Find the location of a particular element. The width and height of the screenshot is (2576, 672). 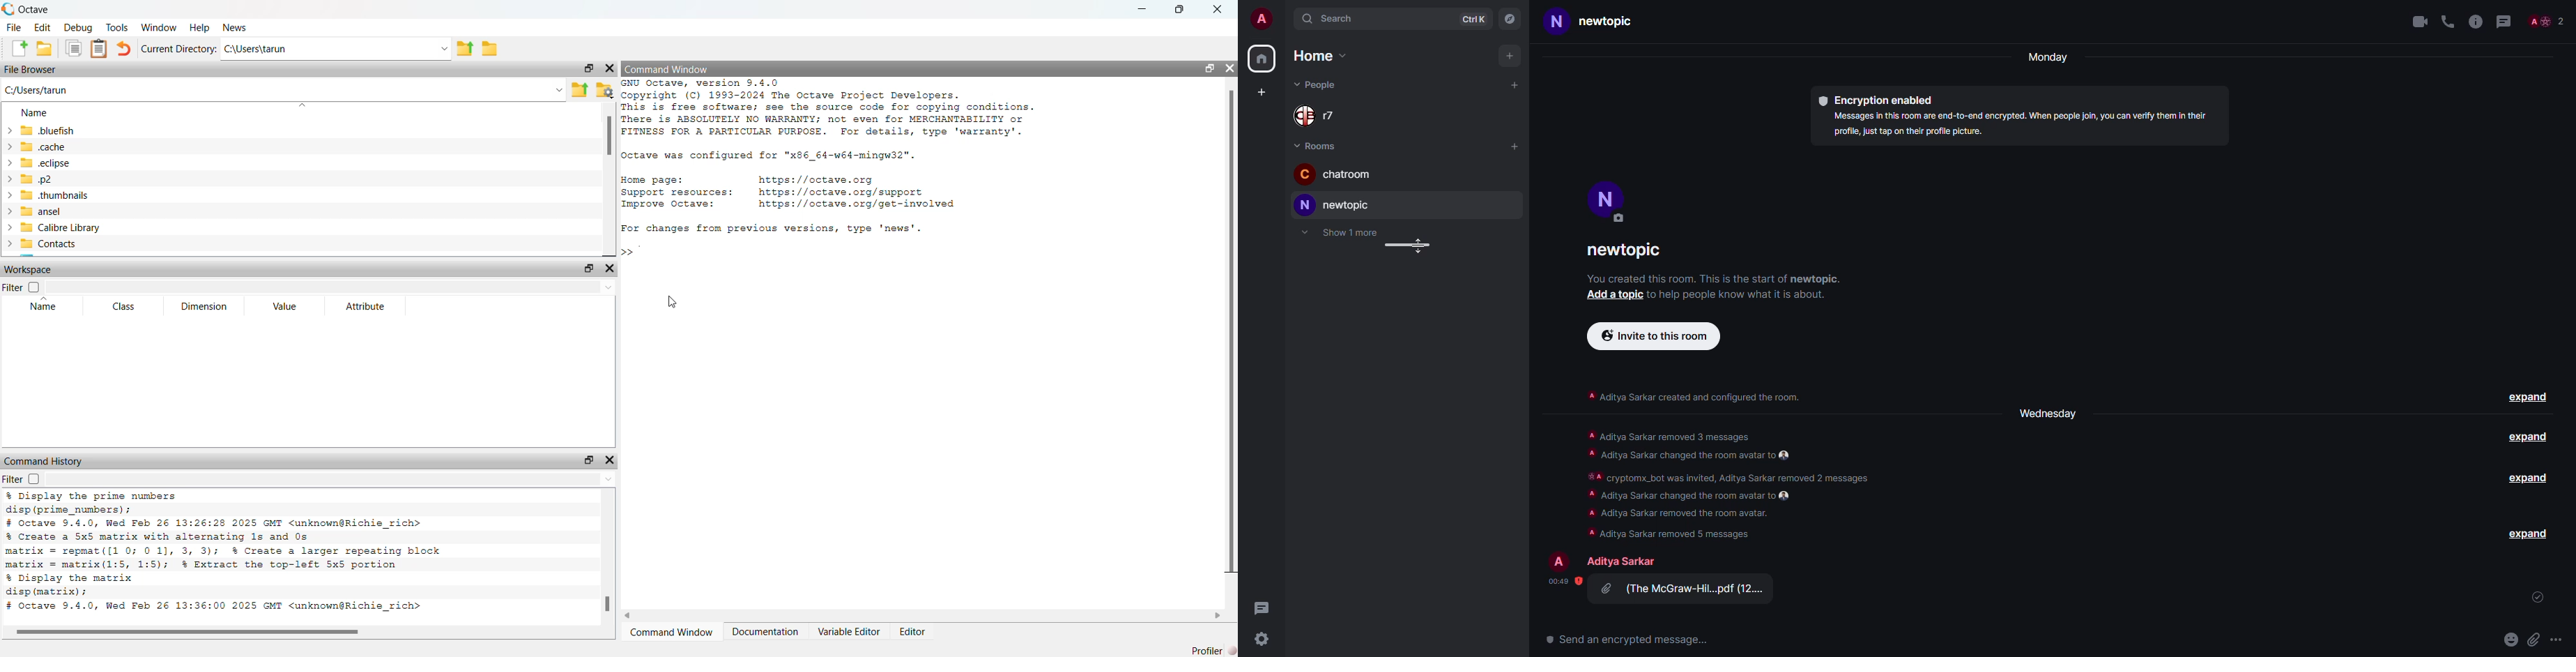

new topic is located at coordinates (1333, 204).